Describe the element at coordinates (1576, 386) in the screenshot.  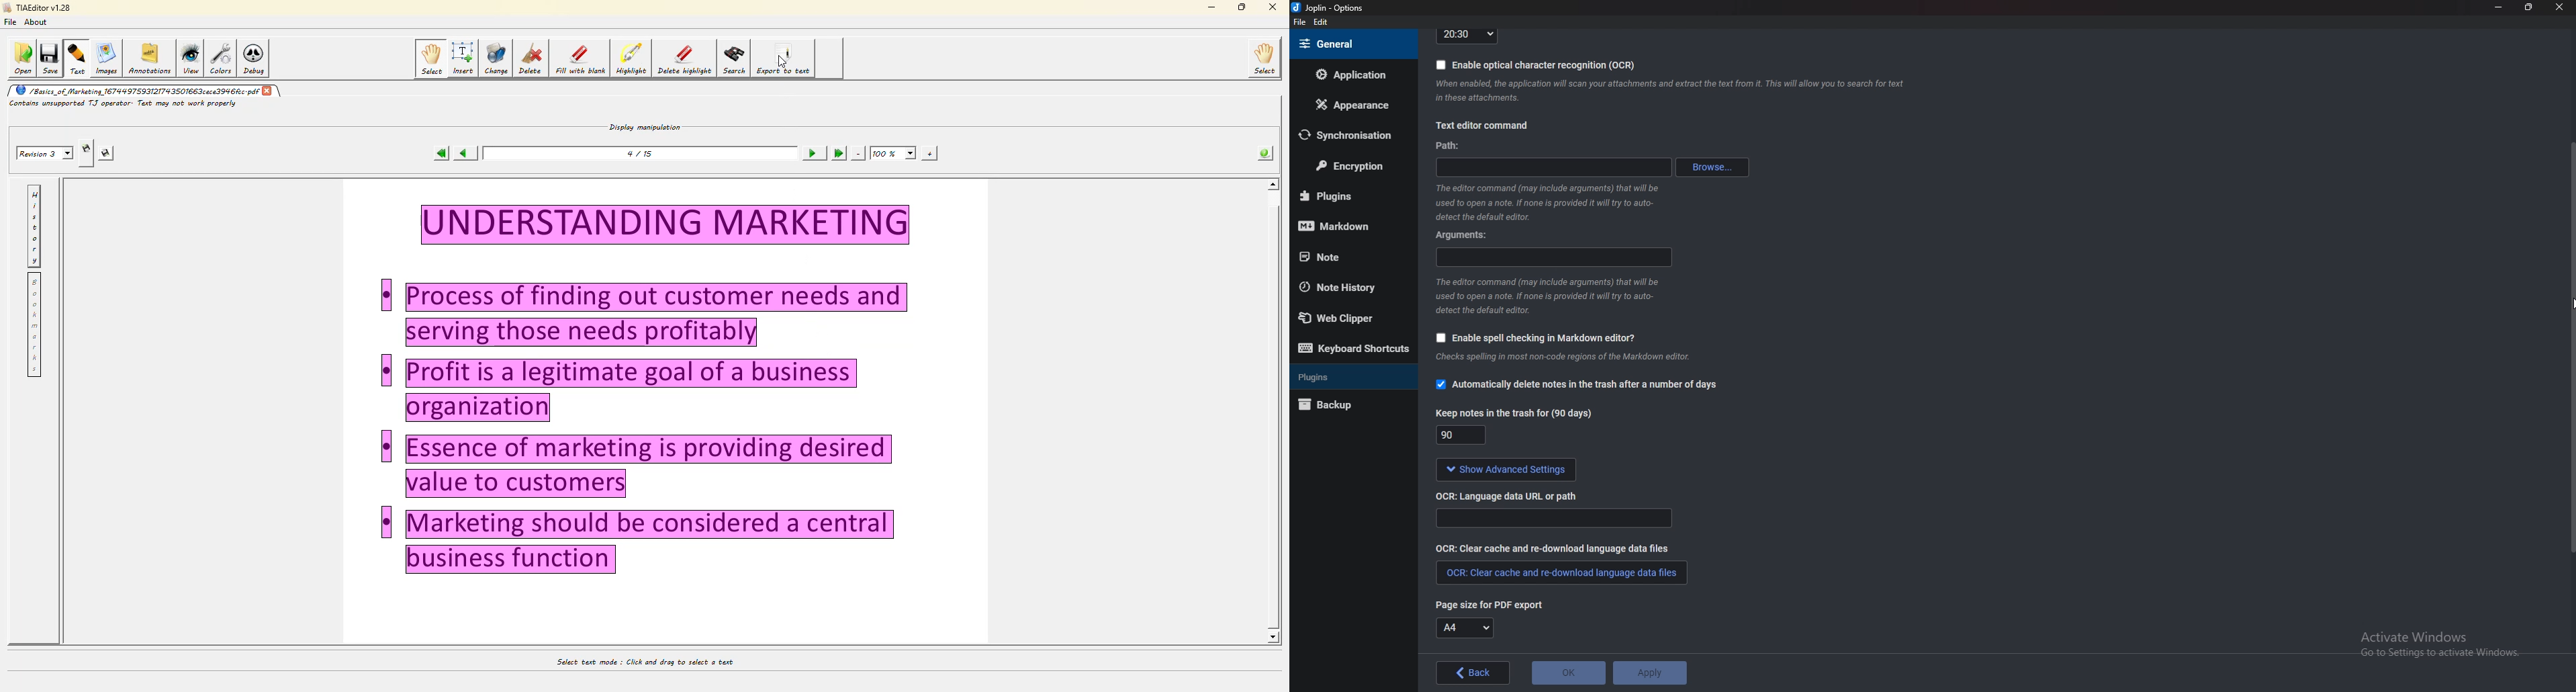
I see `Automatically delete notes` at that location.